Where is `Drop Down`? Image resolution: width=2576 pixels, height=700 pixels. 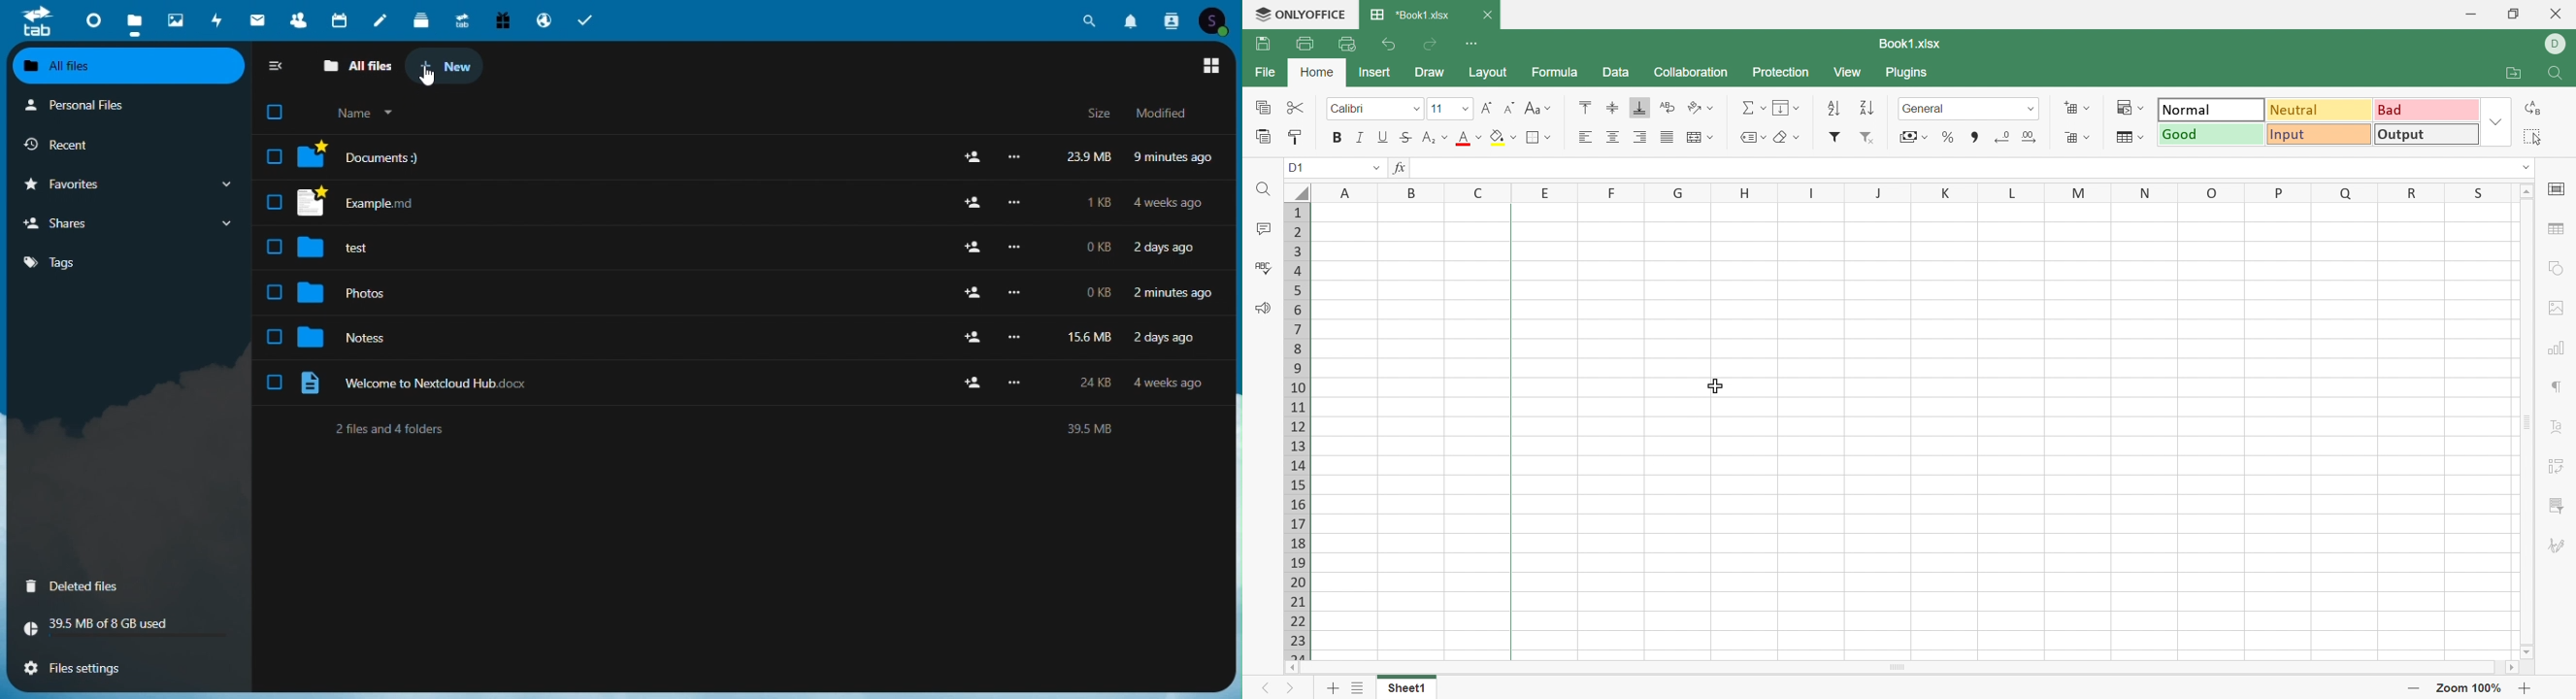 Drop Down is located at coordinates (1549, 138).